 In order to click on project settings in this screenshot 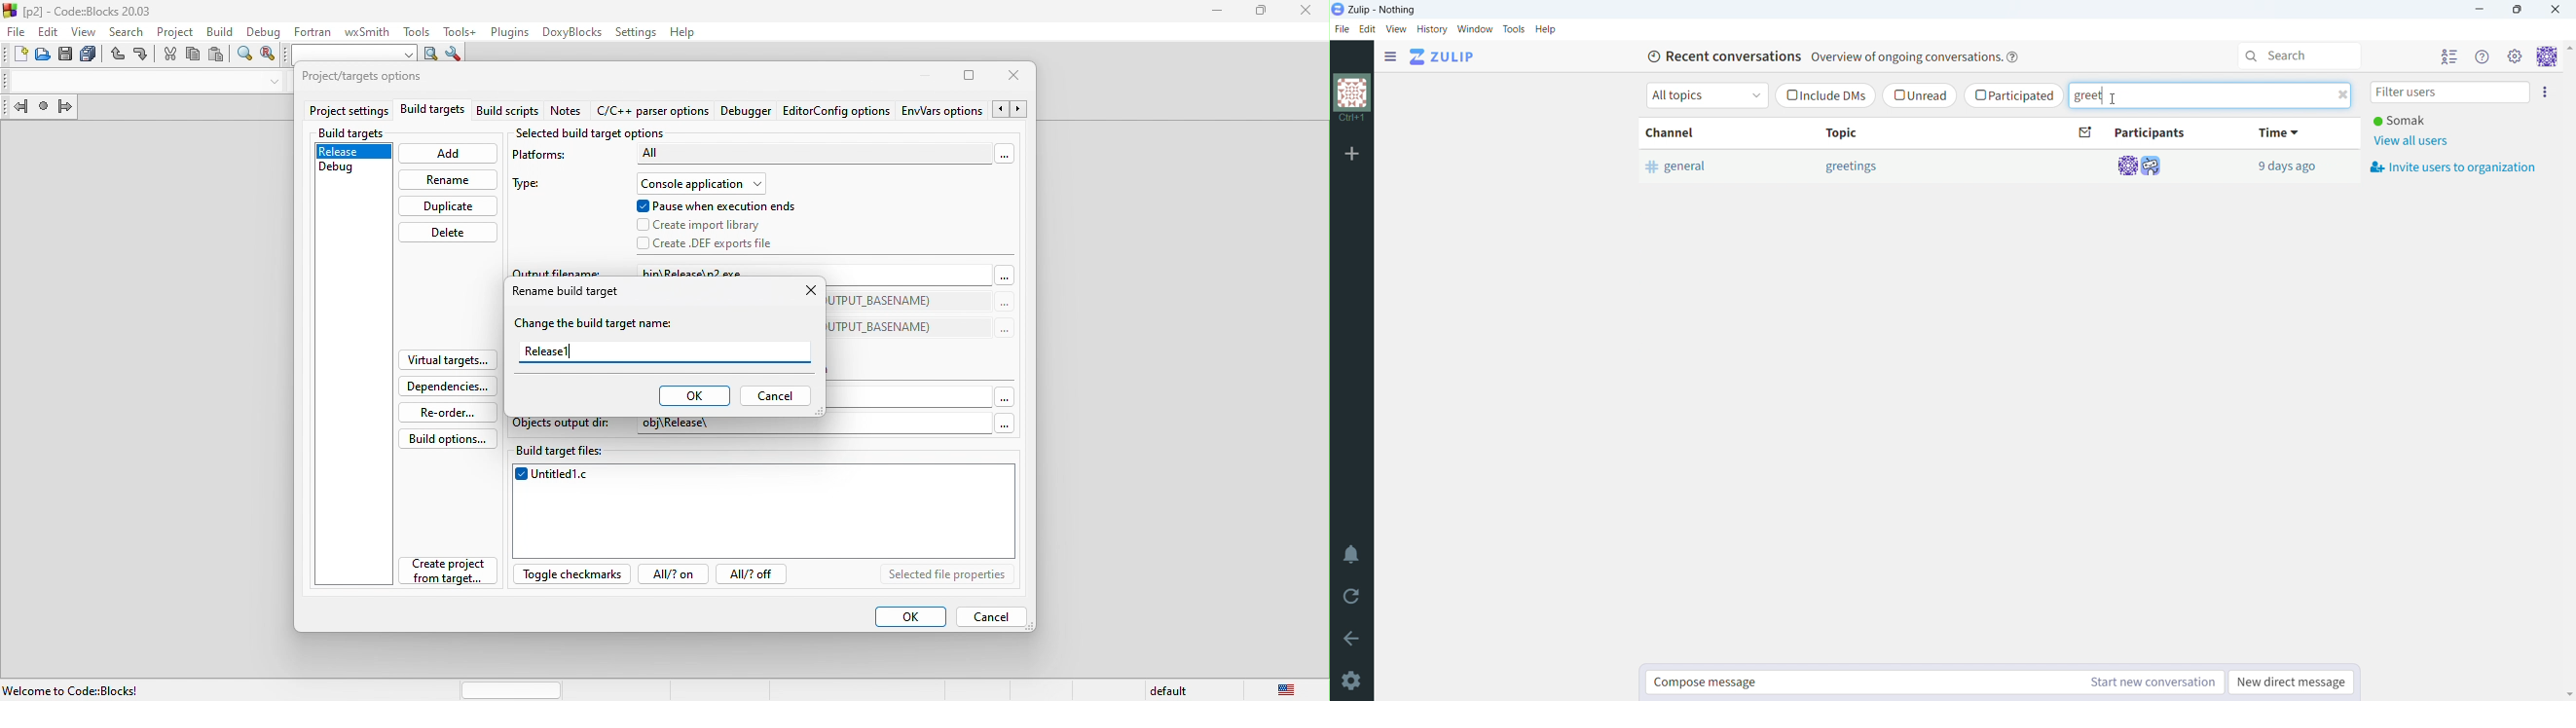, I will do `click(349, 112)`.